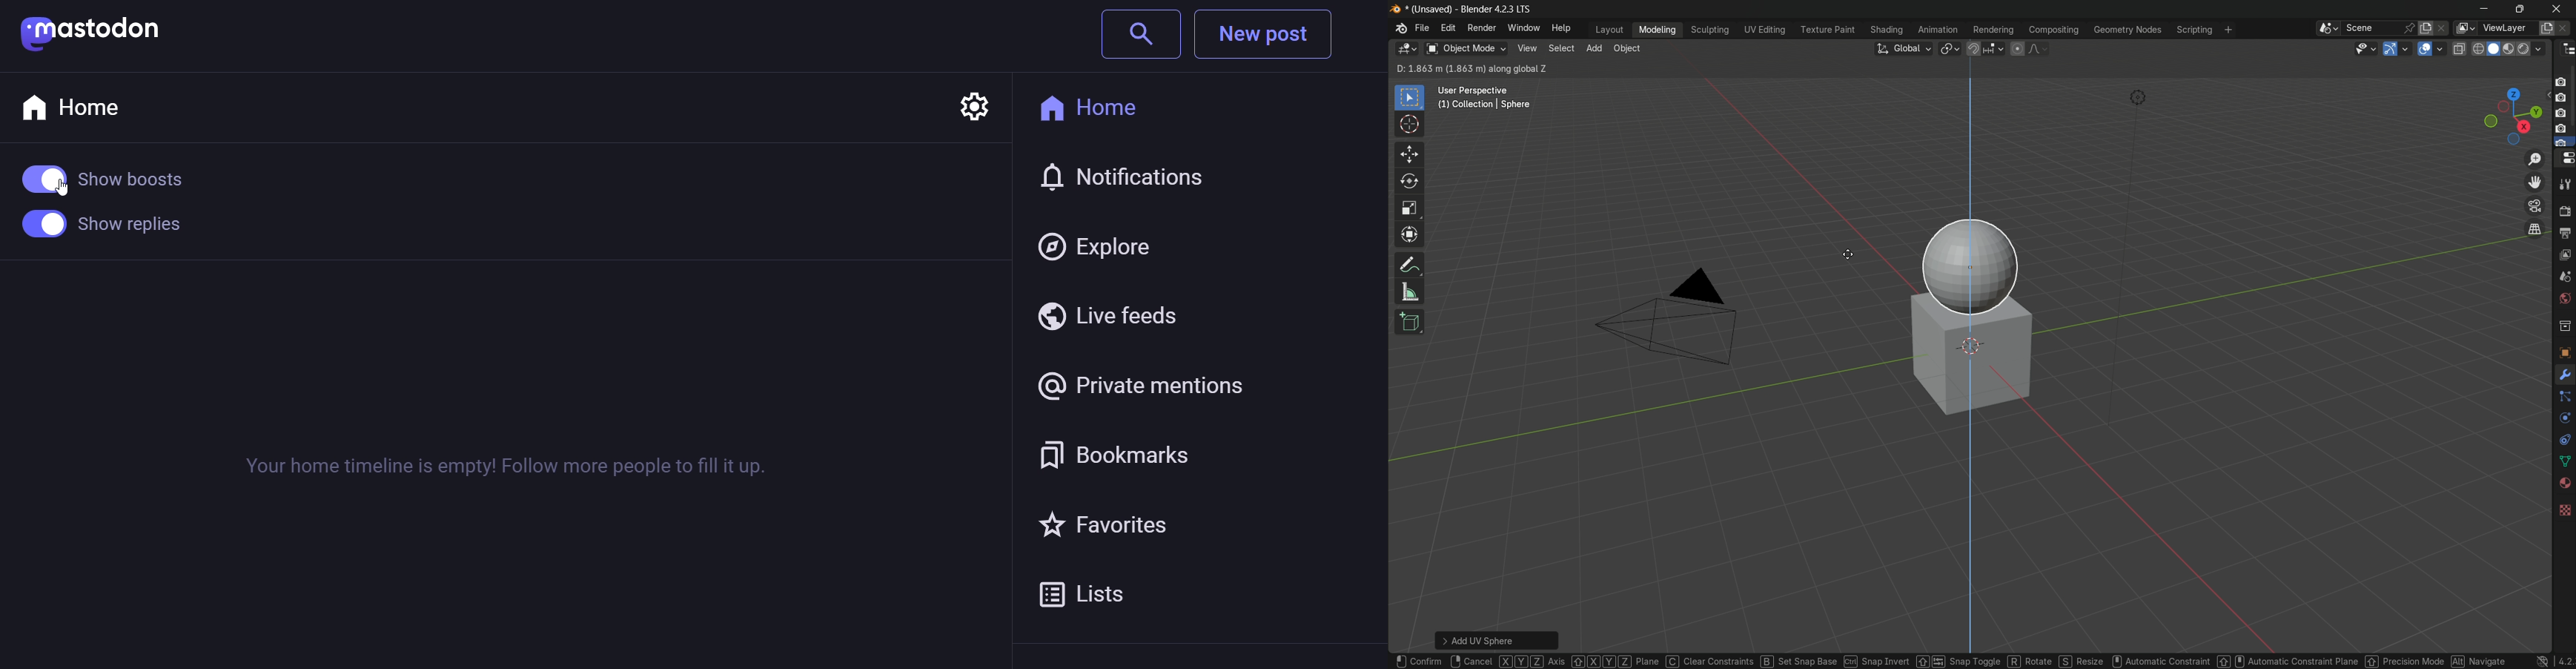  Describe the element at coordinates (1128, 528) in the screenshot. I see `Favorites` at that location.